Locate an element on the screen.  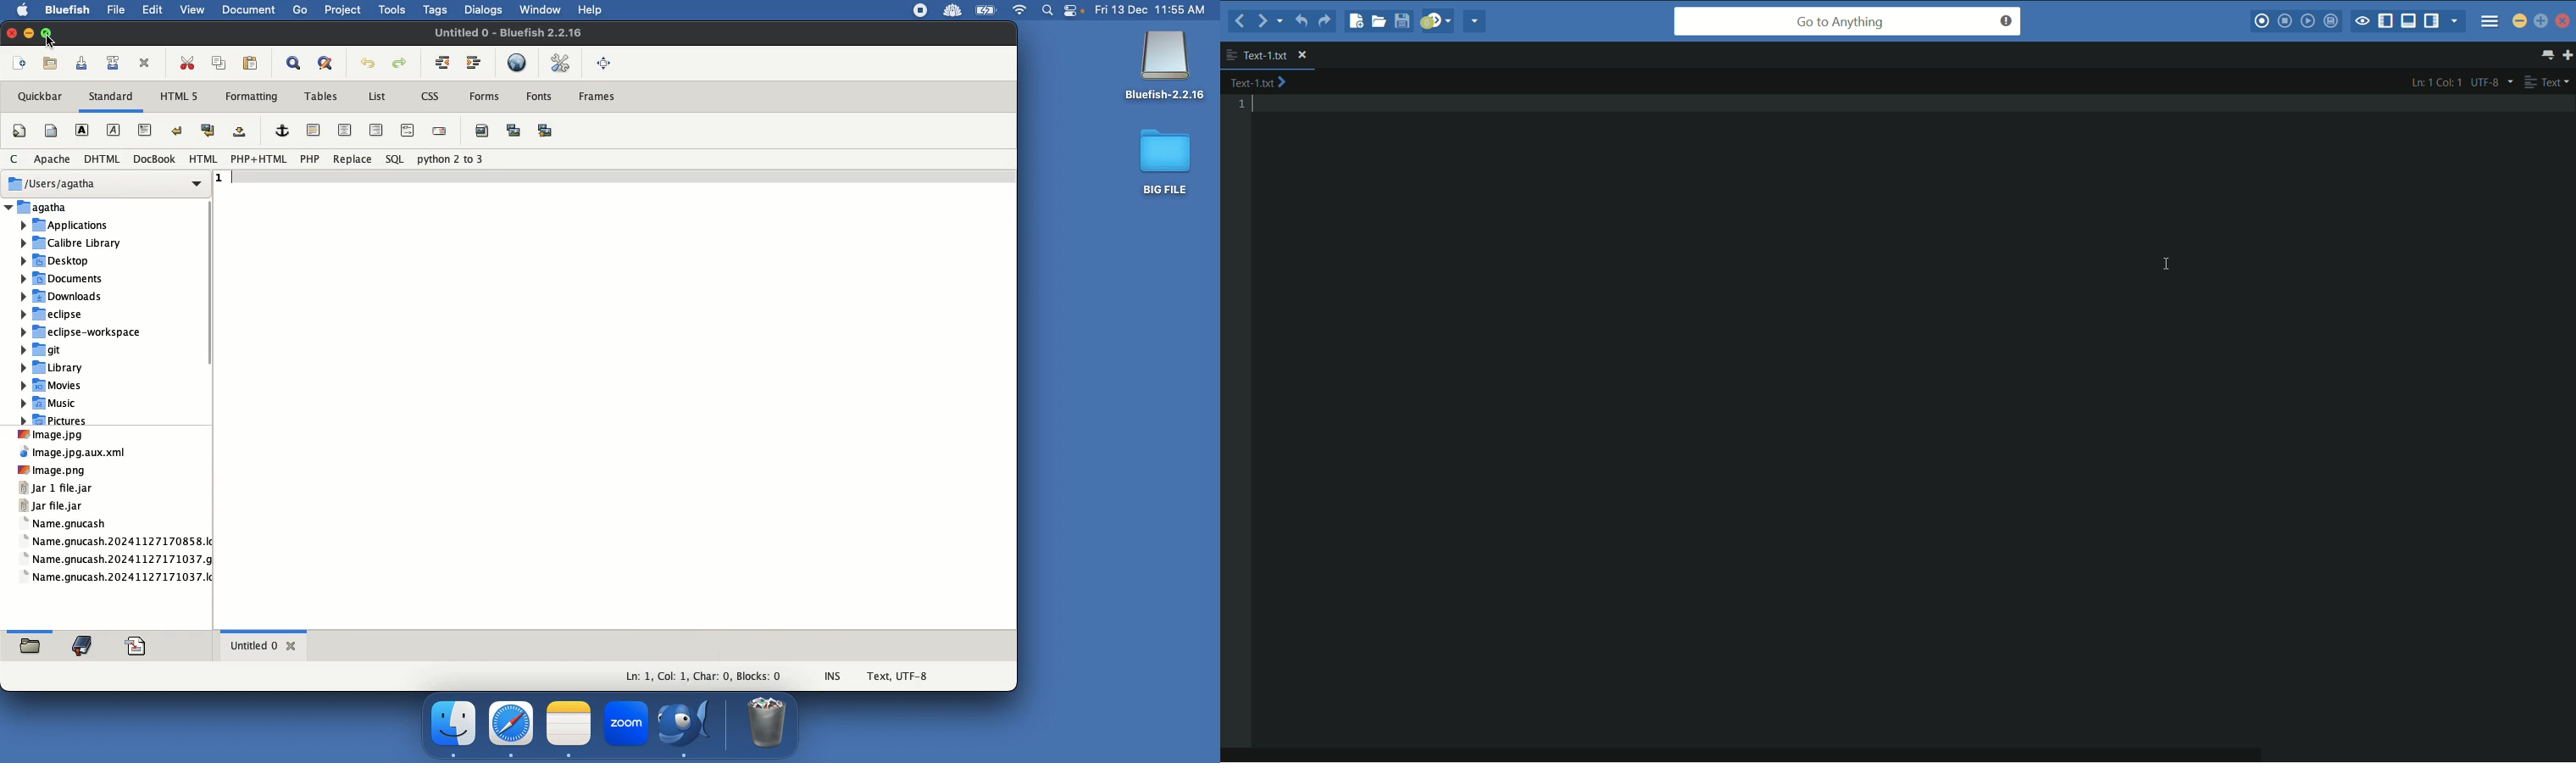
Redo is located at coordinates (402, 62).